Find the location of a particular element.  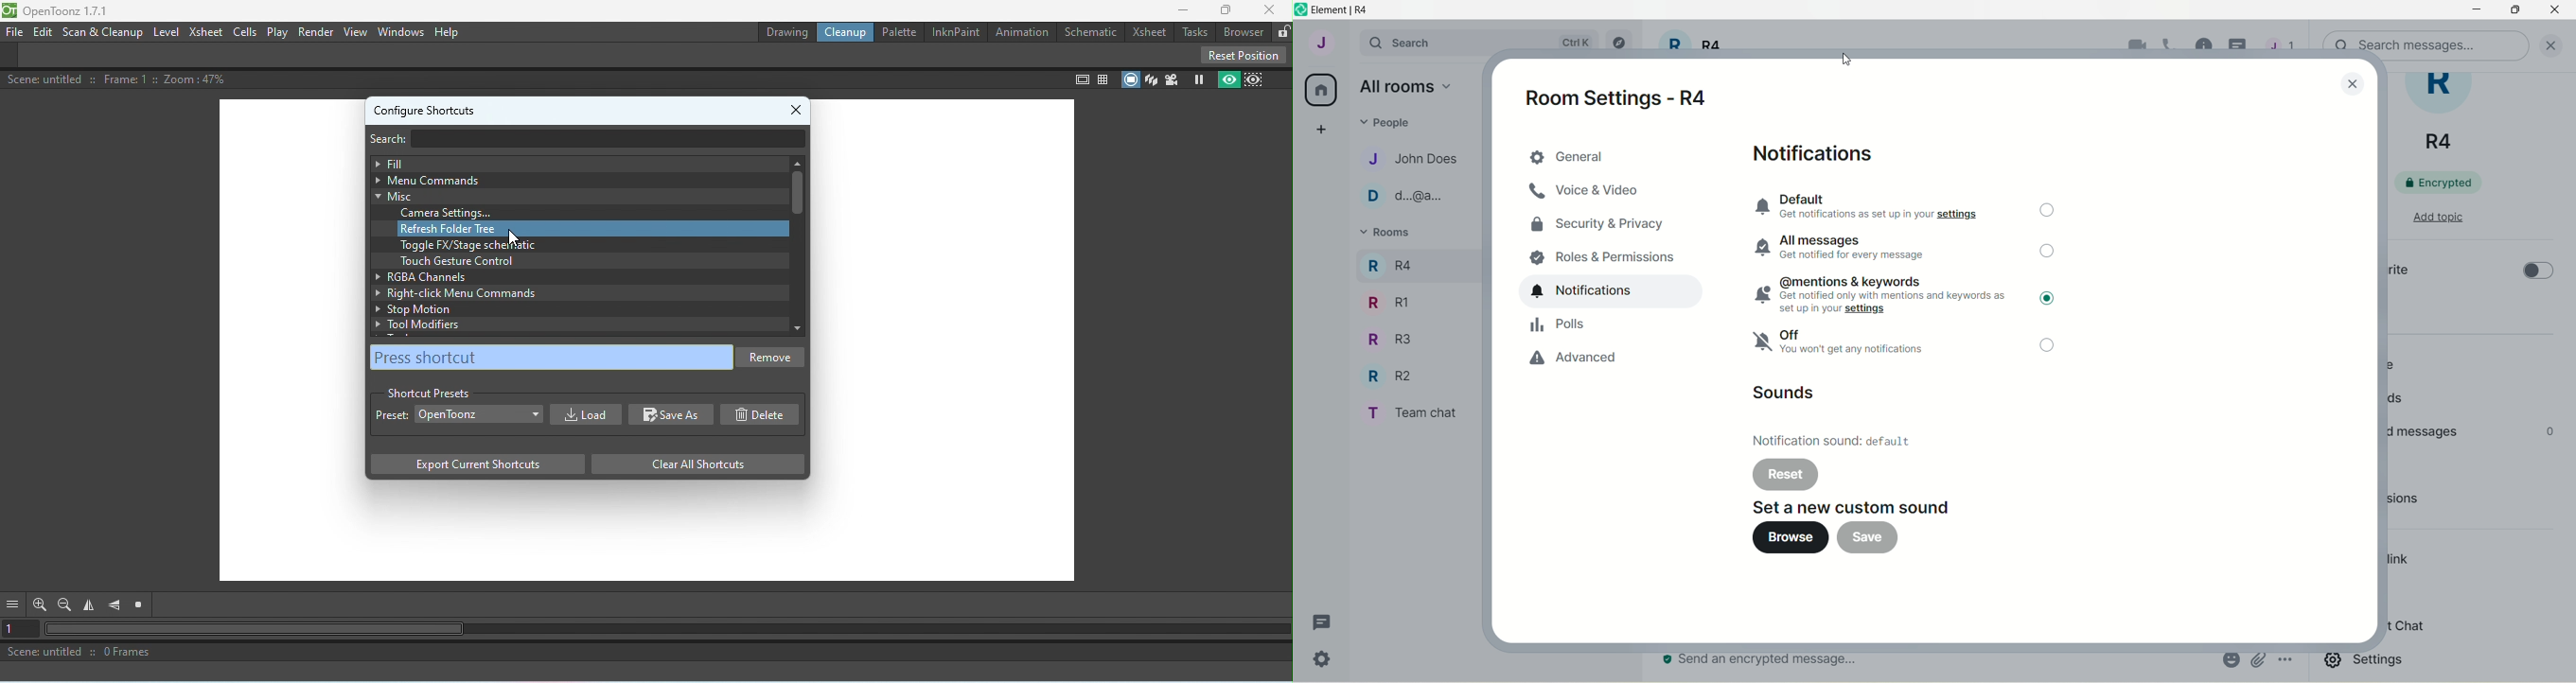

nN ort
™ You won't get any notifications is located at coordinates (1850, 346).